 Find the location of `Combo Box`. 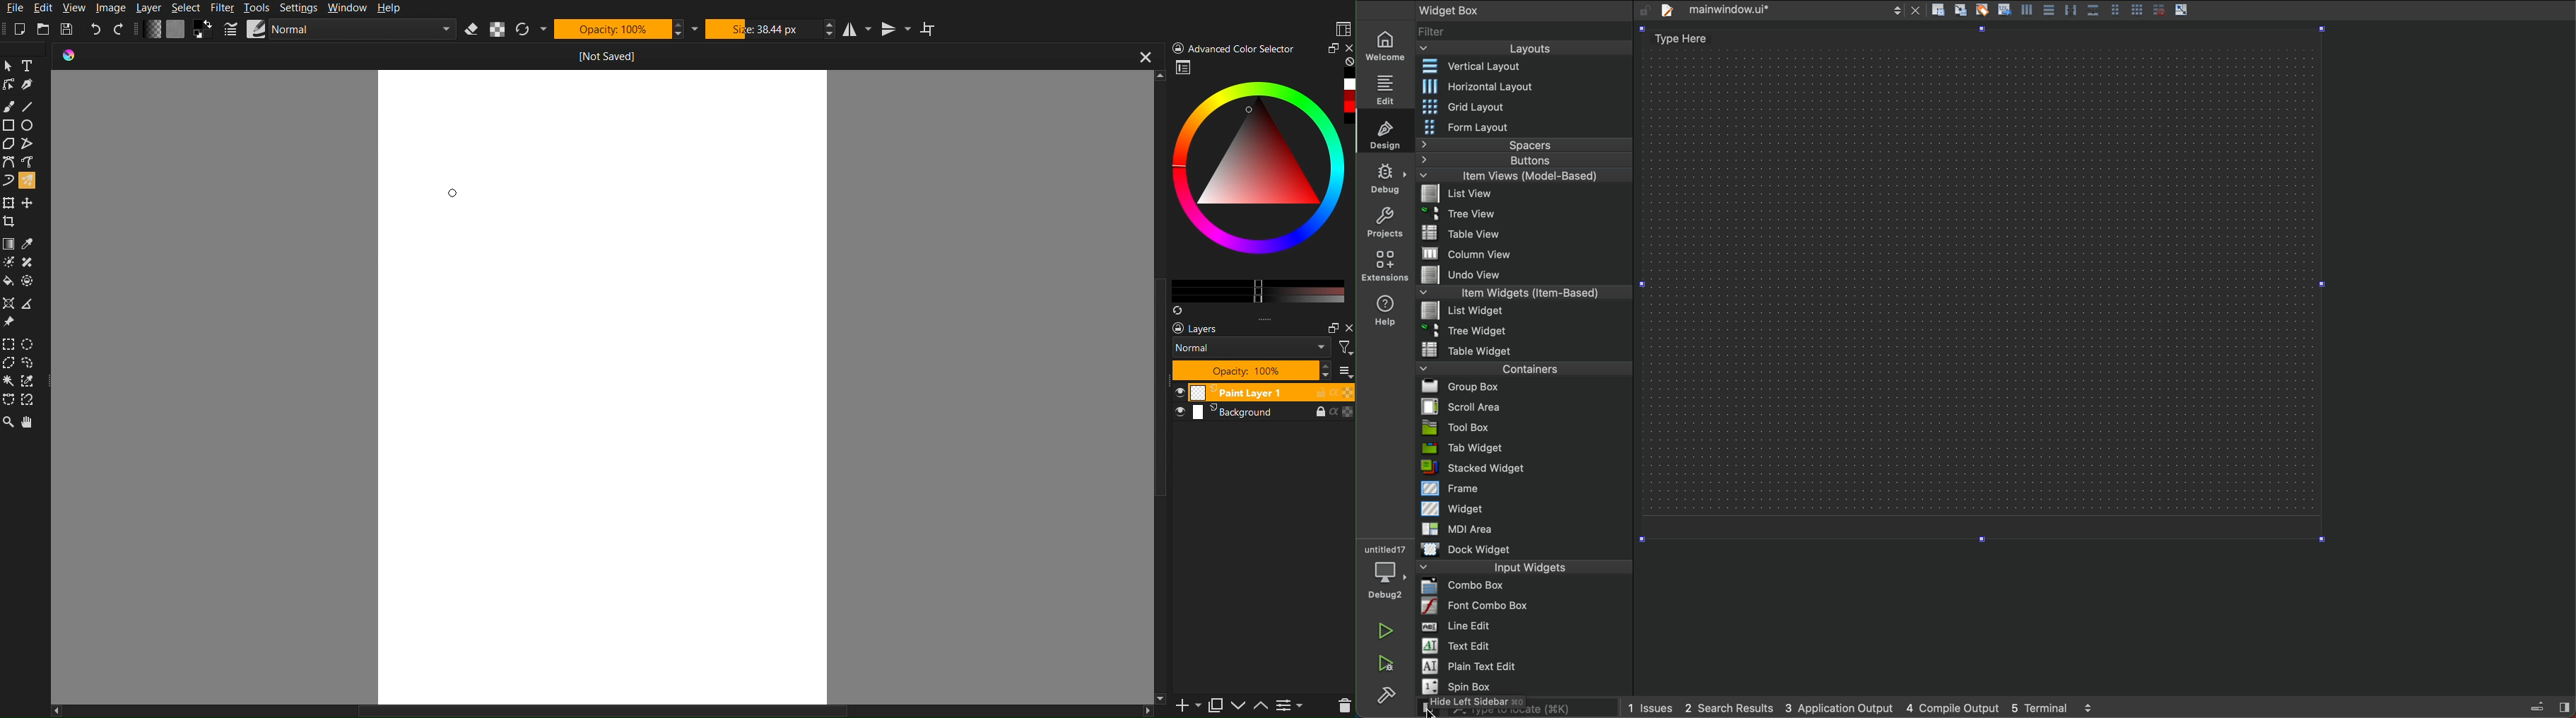

Combo Box is located at coordinates (1467, 587).